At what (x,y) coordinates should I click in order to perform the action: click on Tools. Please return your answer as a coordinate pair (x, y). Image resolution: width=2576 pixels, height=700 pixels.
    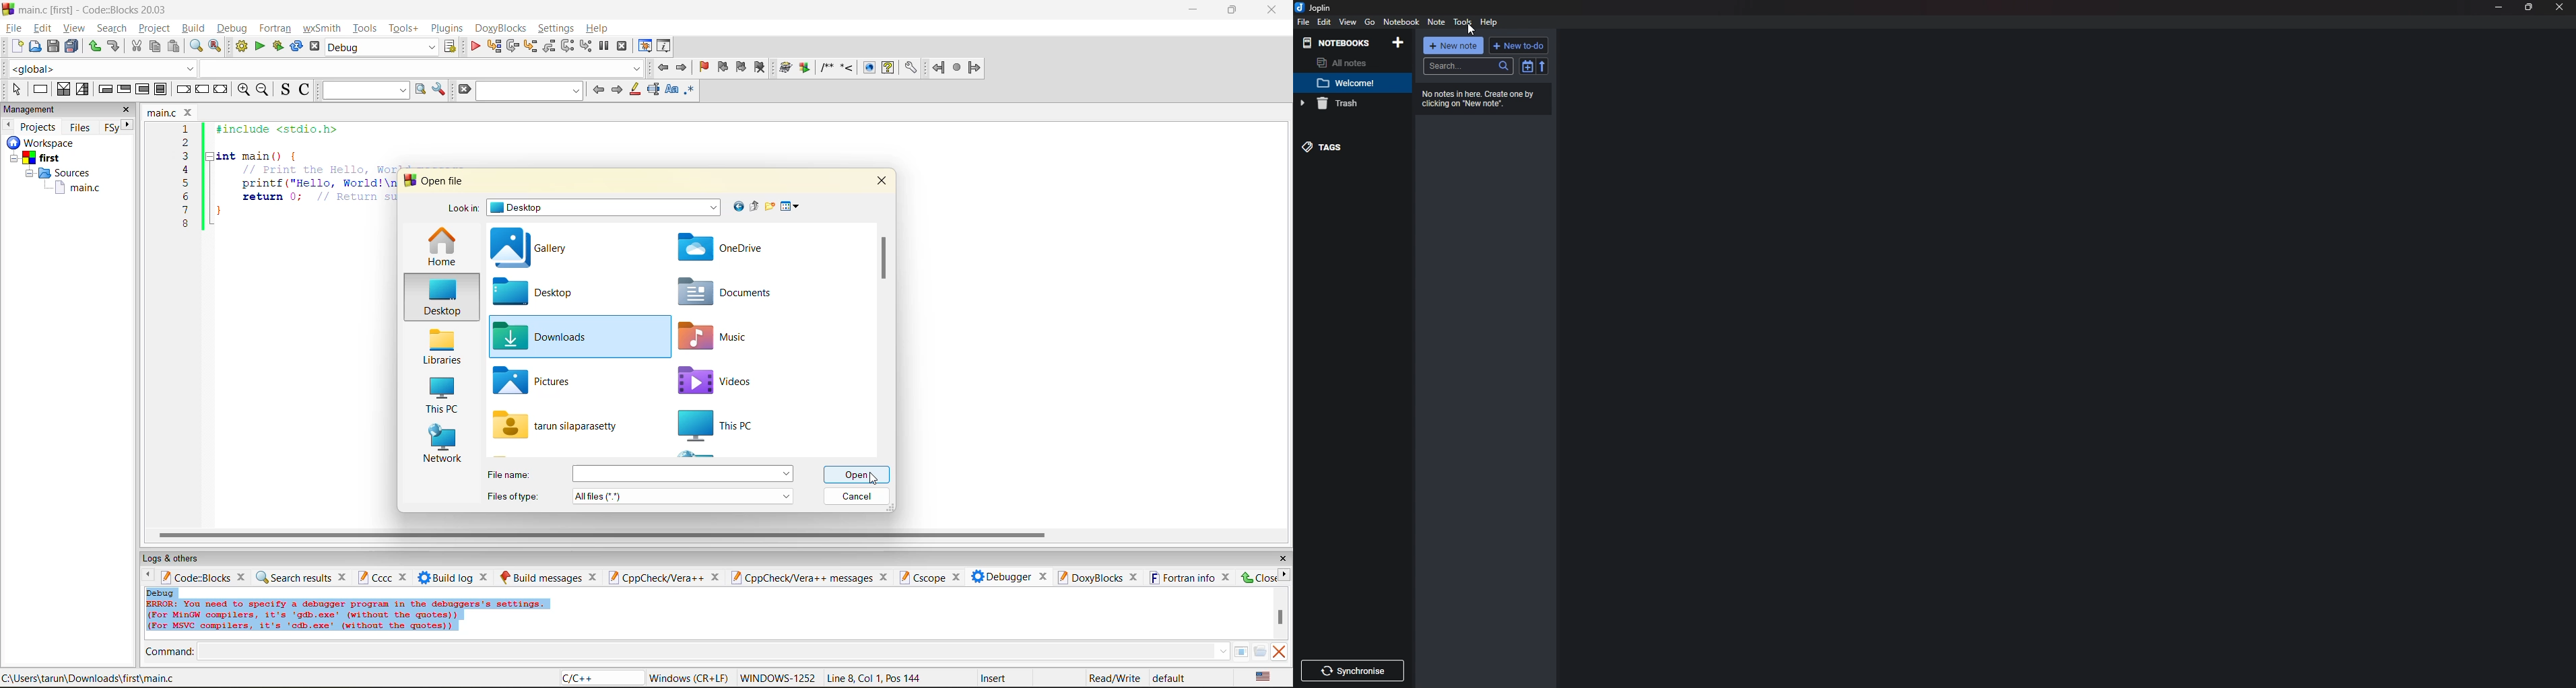
    Looking at the image, I should click on (1463, 22).